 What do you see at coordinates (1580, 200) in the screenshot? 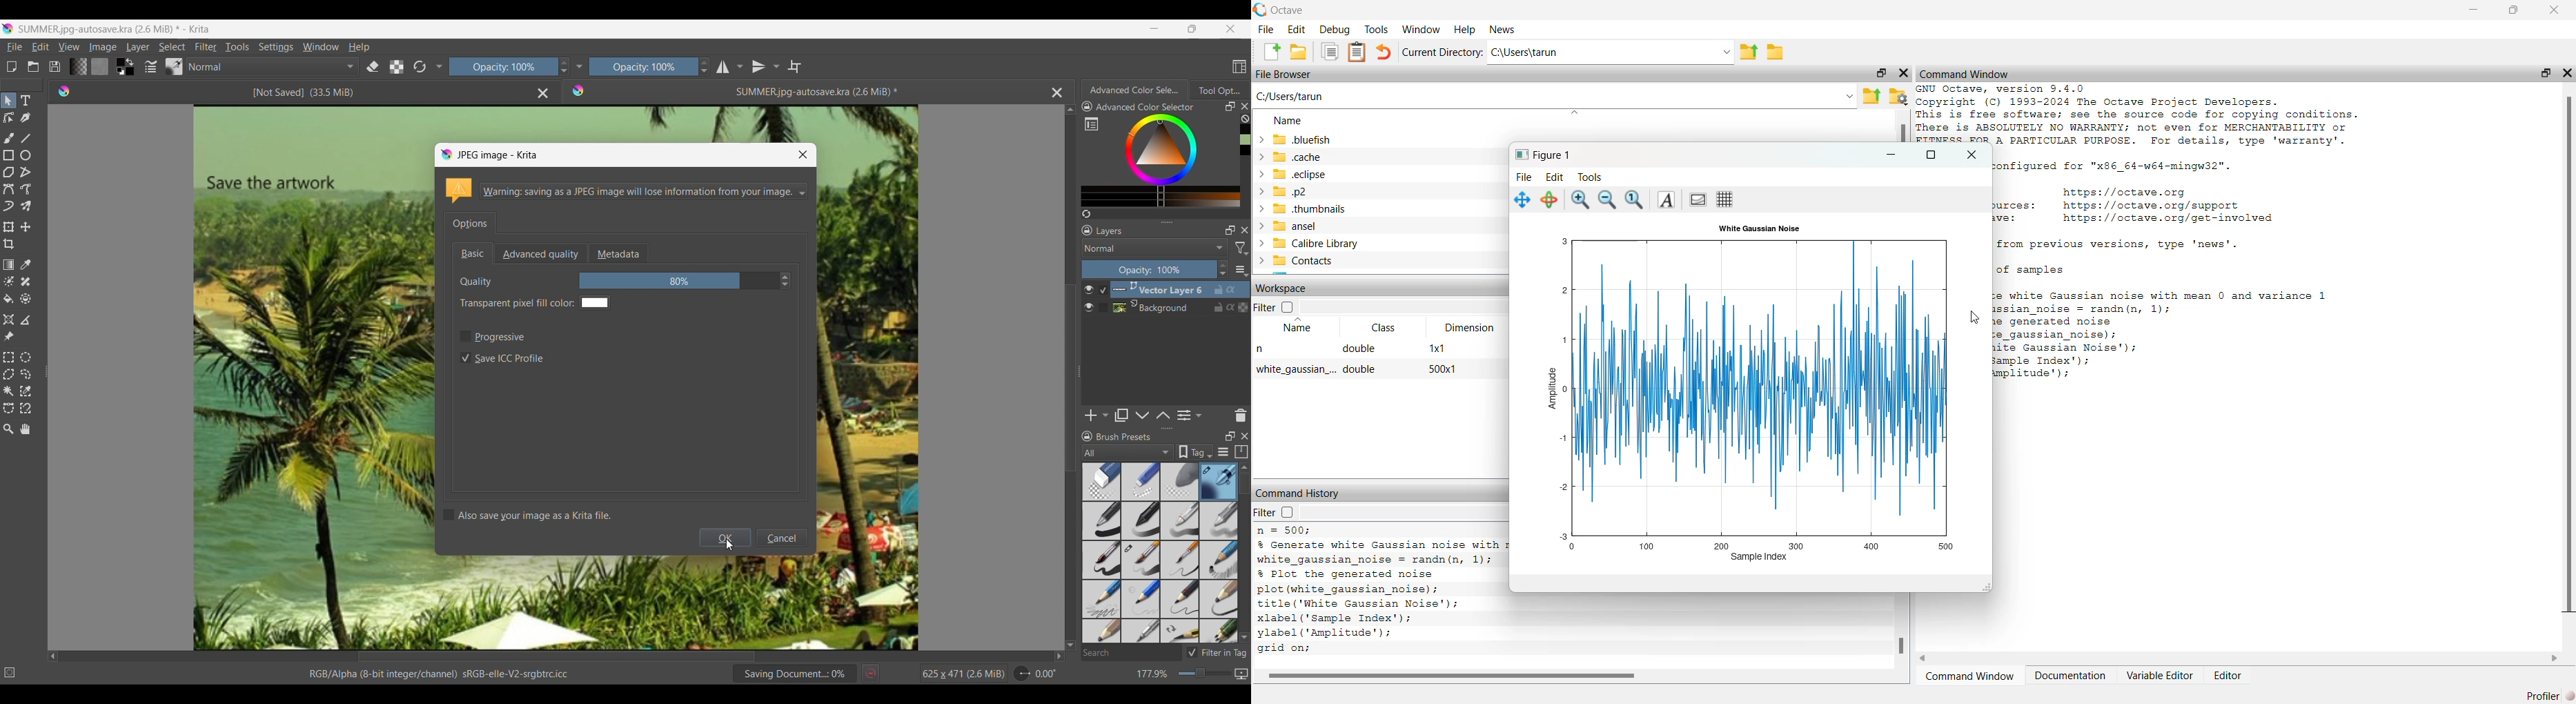
I see `zoom in` at bounding box center [1580, 200].